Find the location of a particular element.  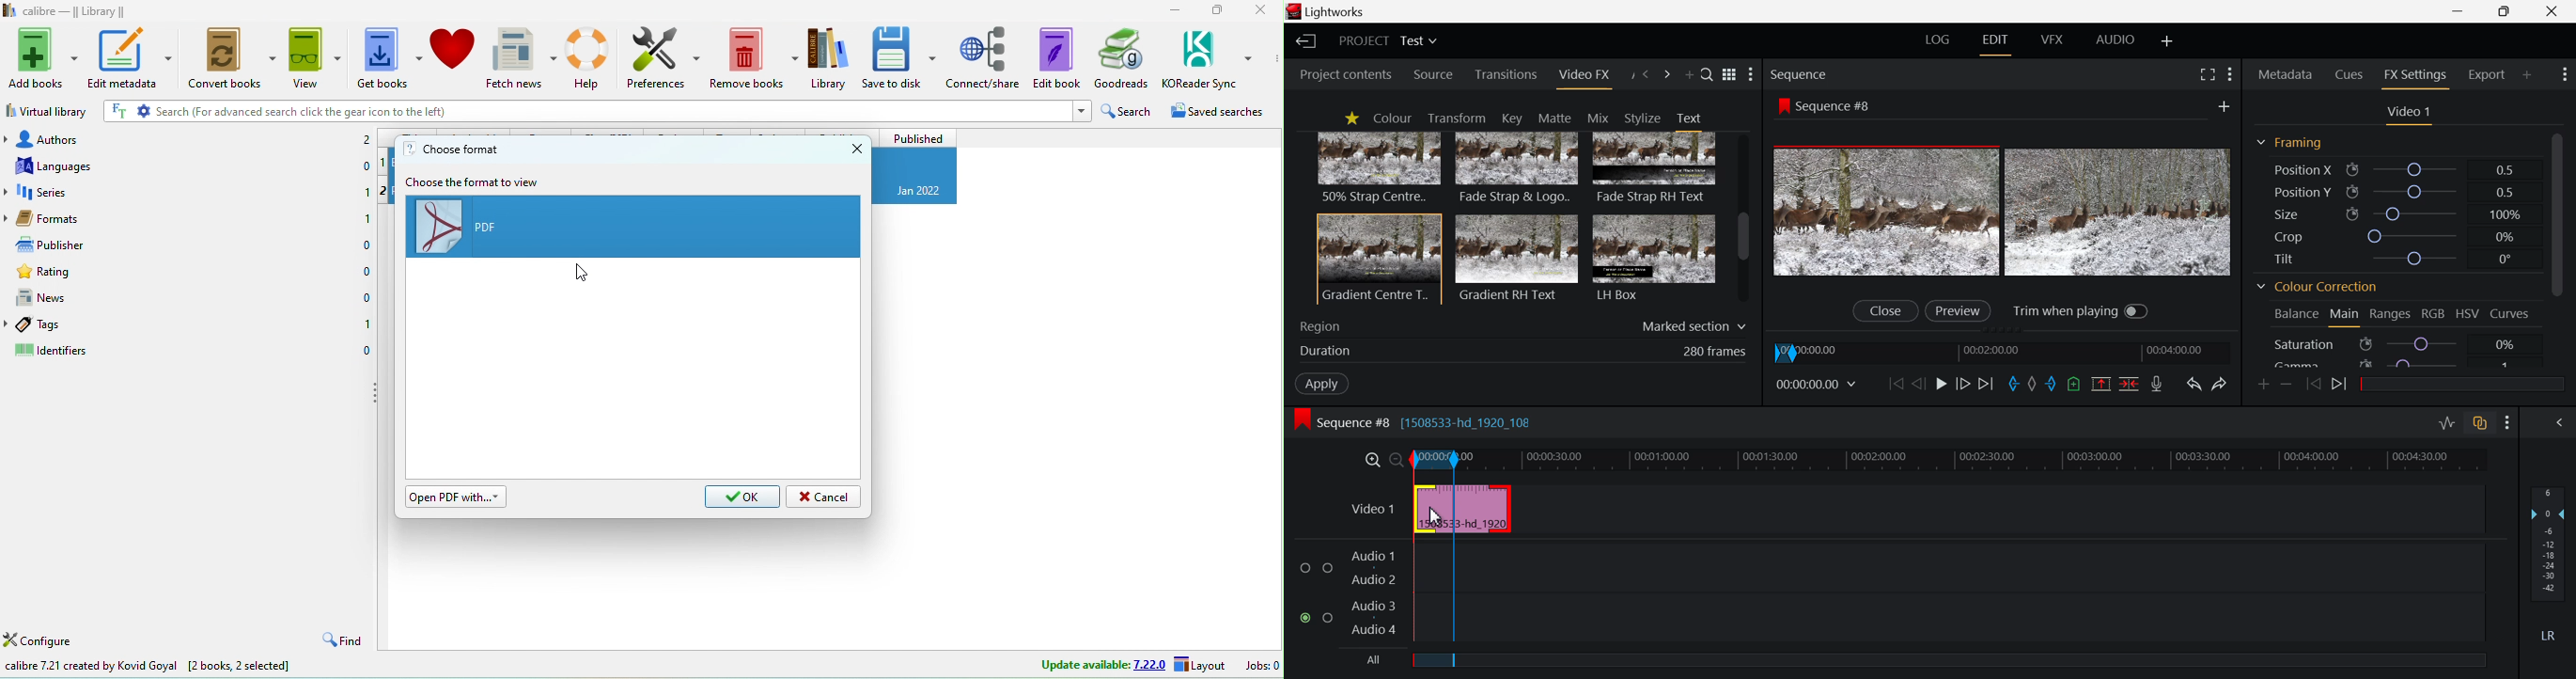

Choose format is located at coordinates (453, 149).